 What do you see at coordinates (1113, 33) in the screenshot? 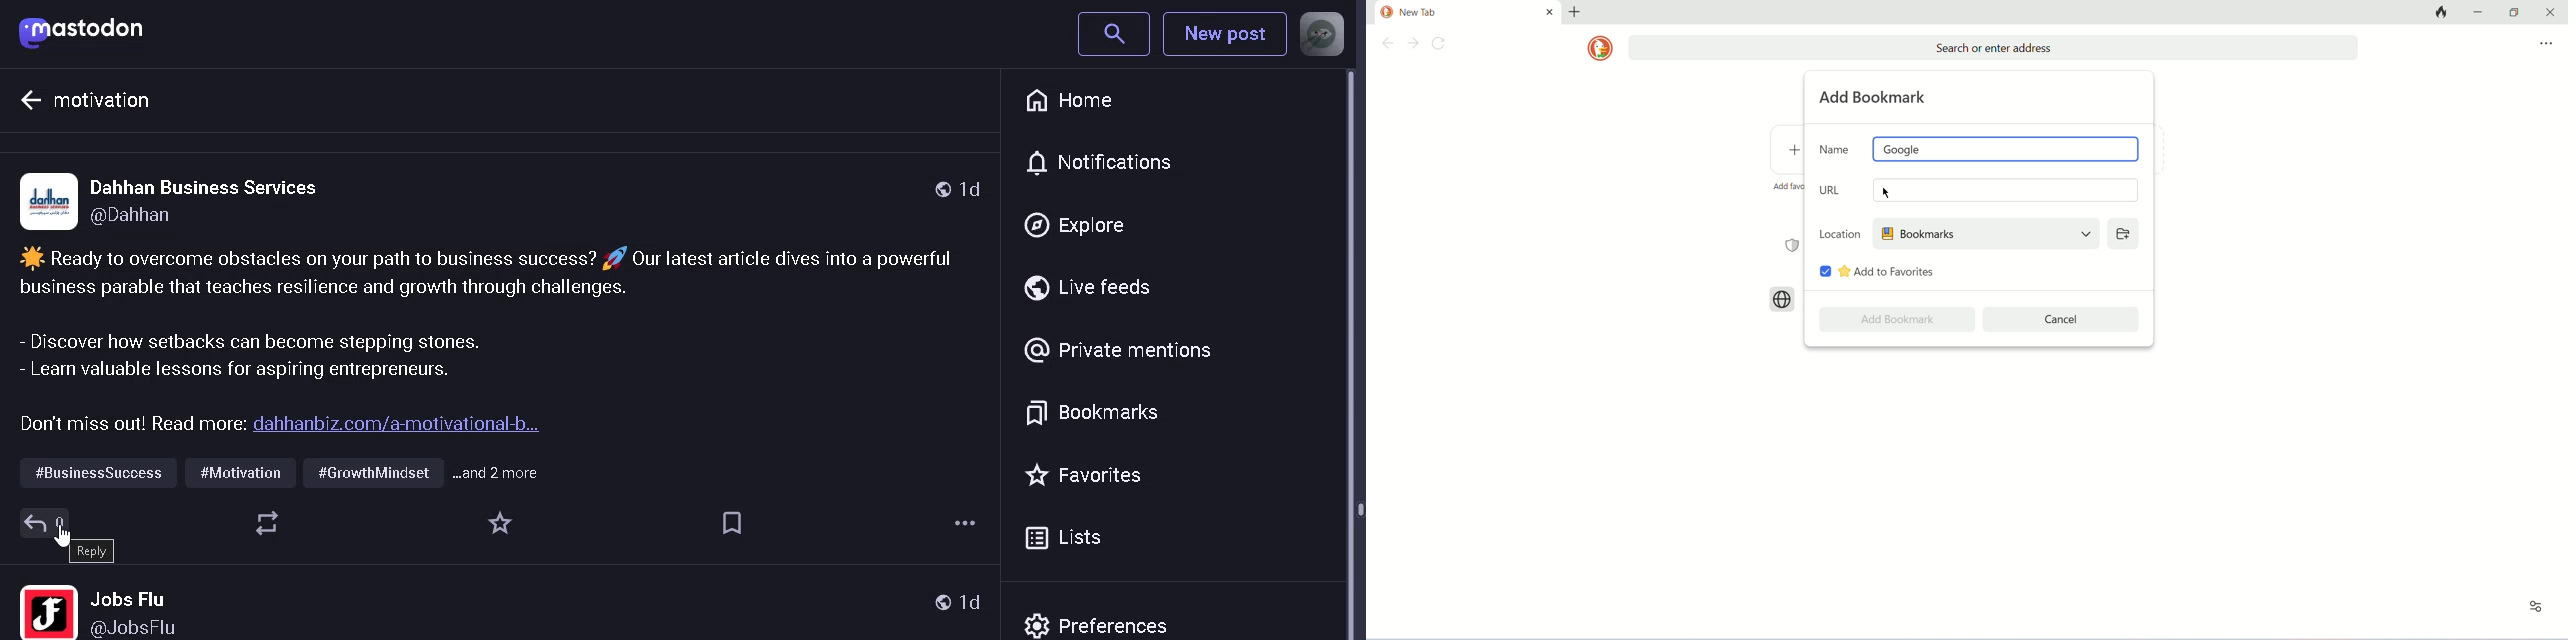
I see `search` at bounding box center [1113, 33].